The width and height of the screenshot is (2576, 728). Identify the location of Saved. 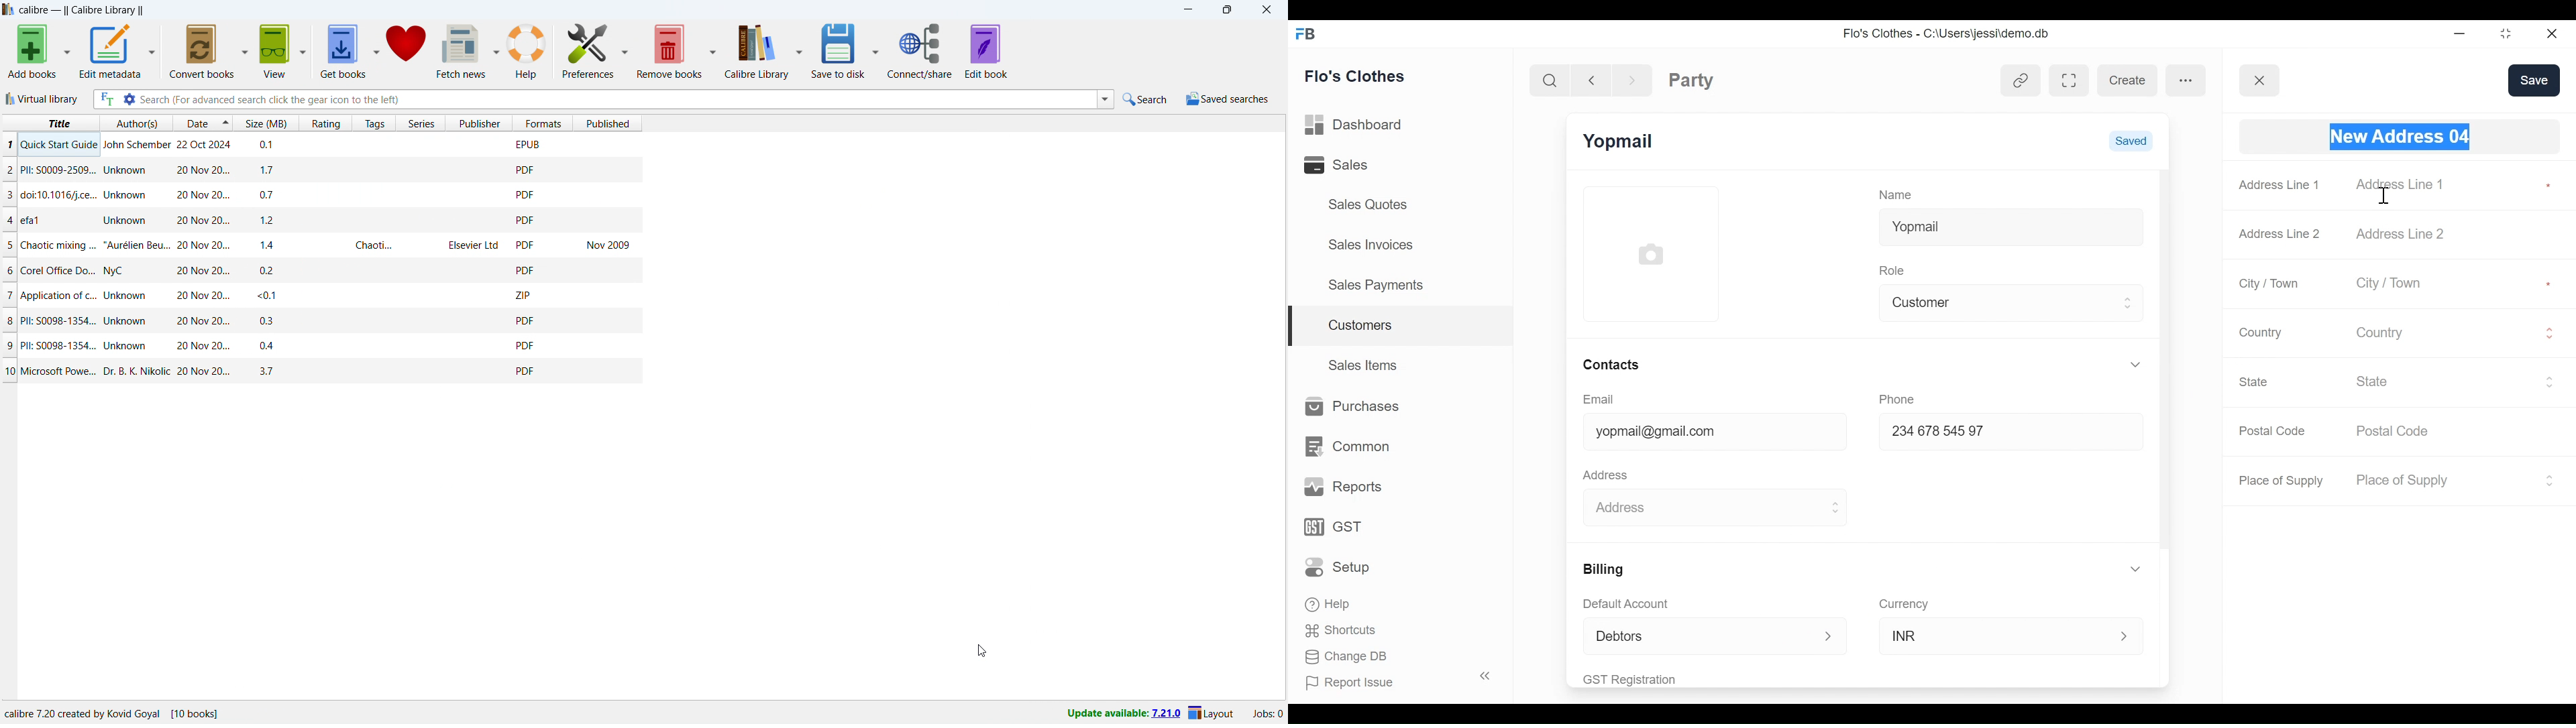
(2131, 139).